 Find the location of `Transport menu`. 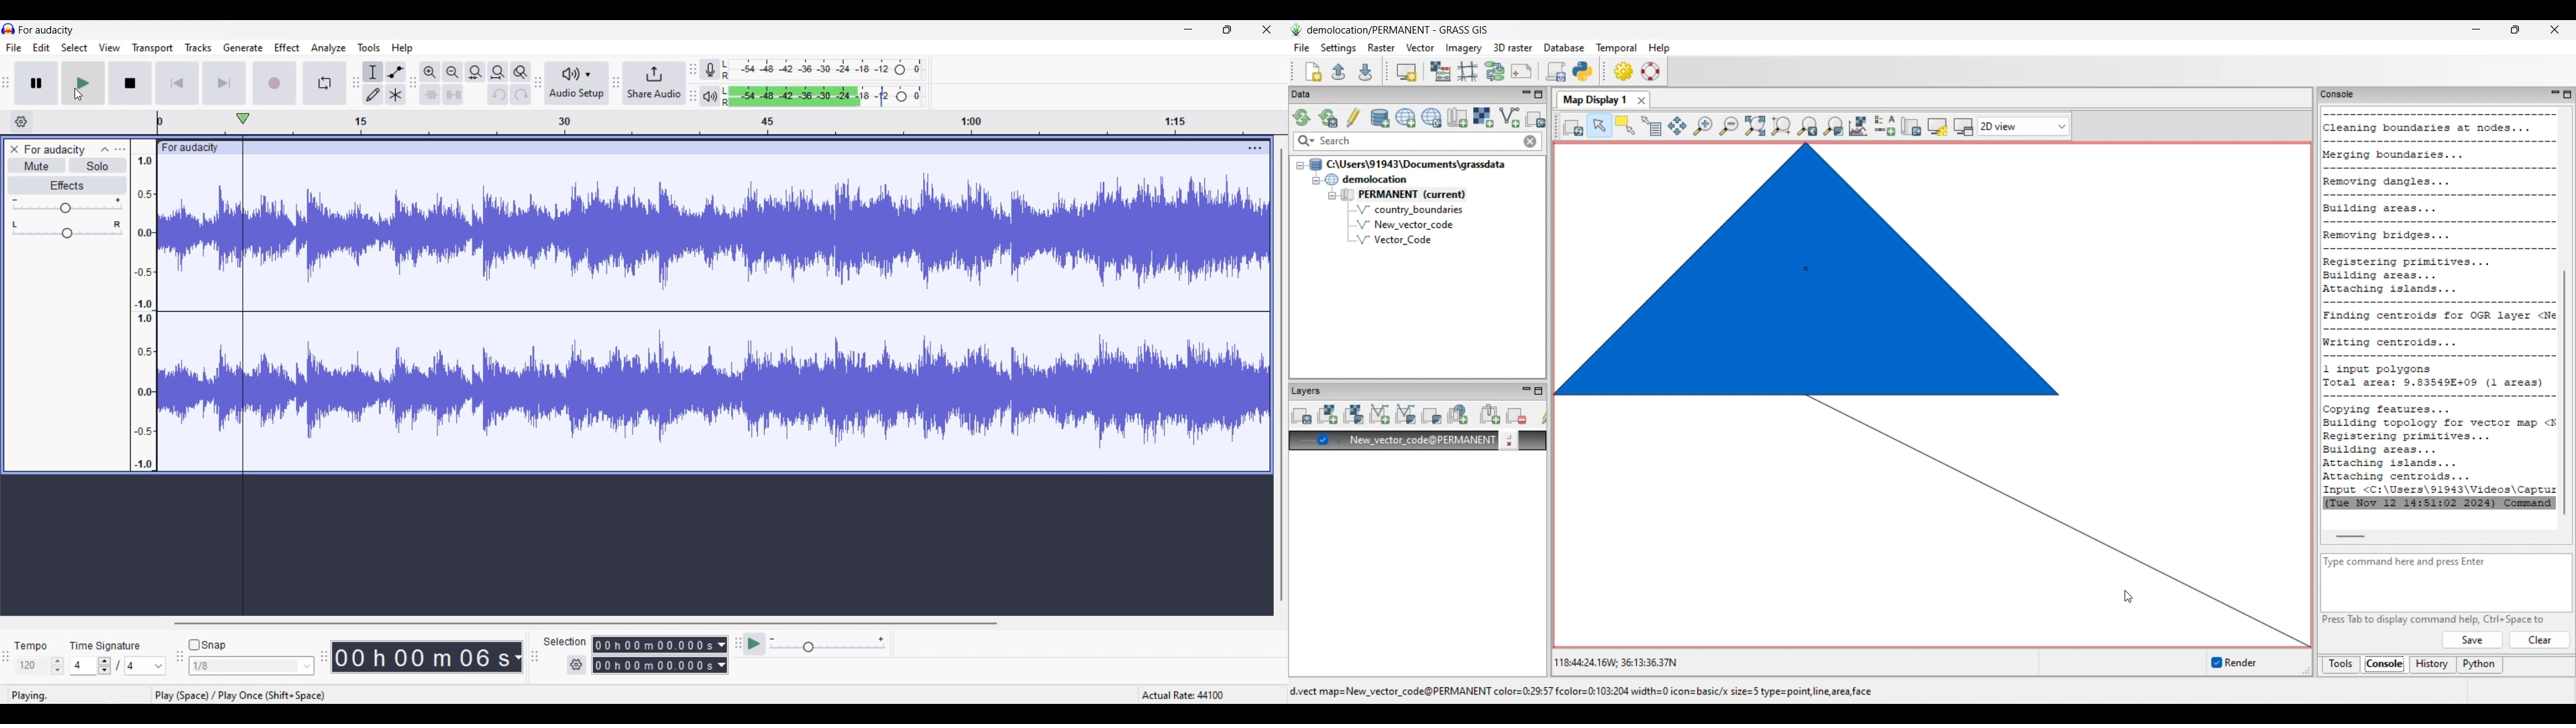

Transport menu is located at coordinates (152, 48).